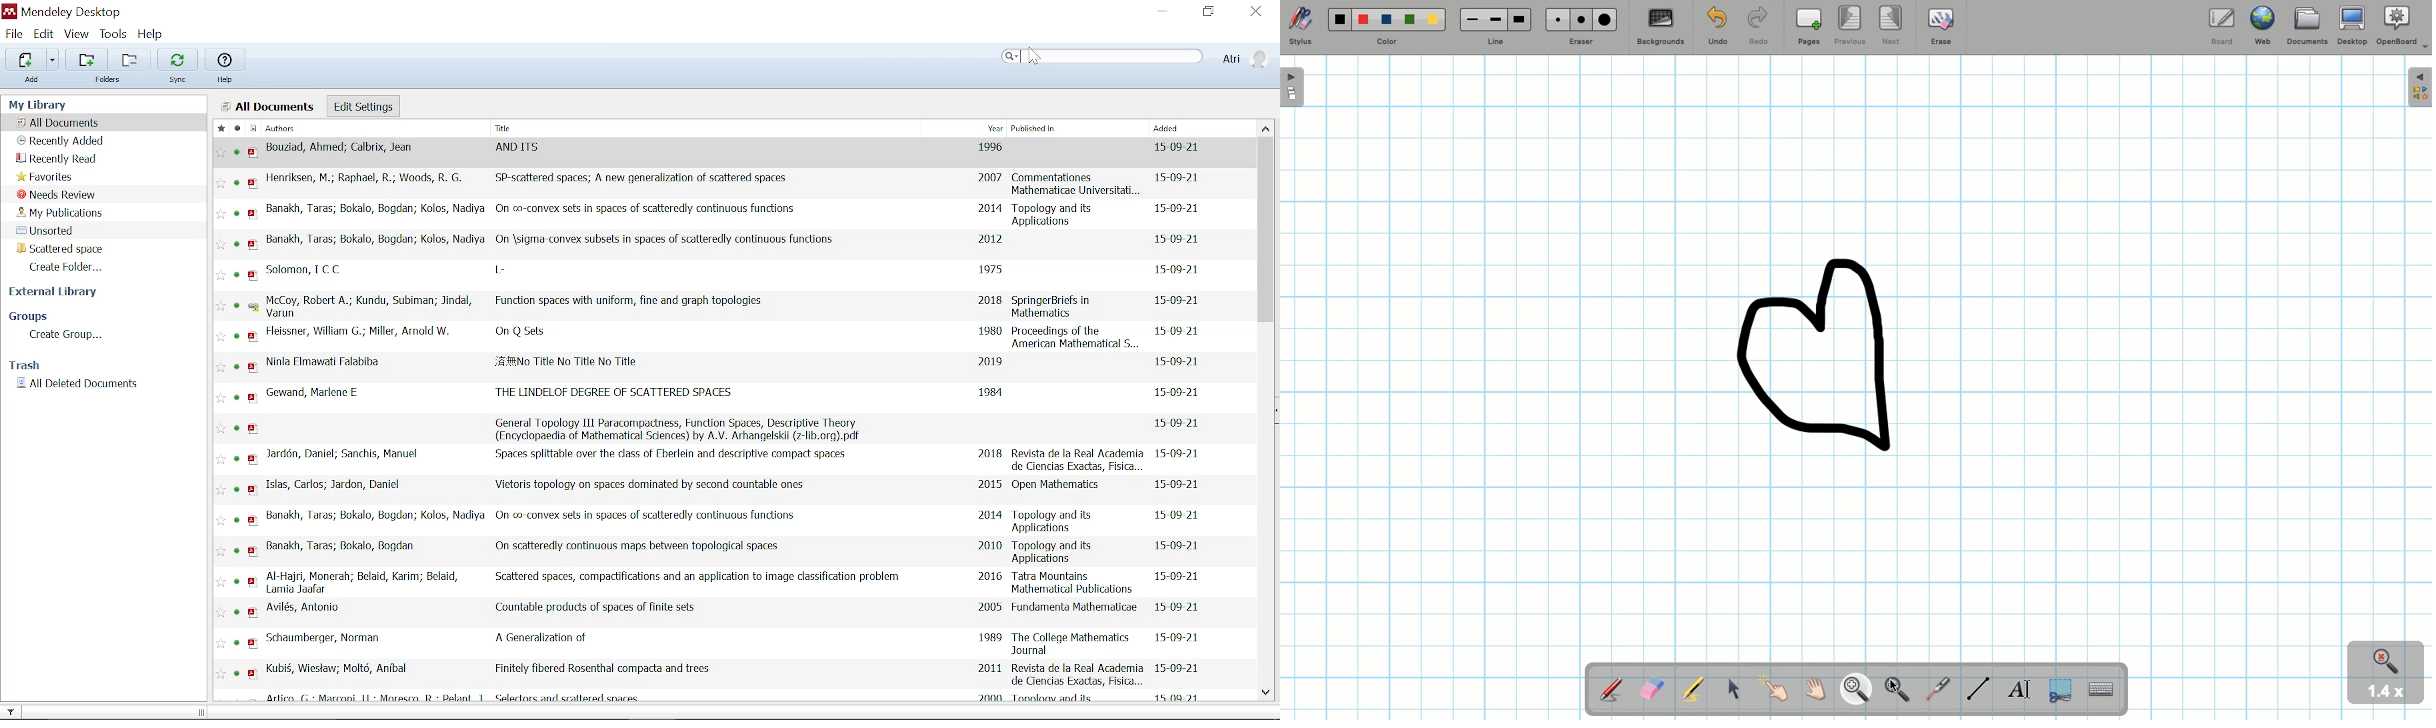 The height and width of the screenshot is (728, 2436). Describe the element at coordinates (221, 244) in the screenshot. I see `Add to favorite` at that location.